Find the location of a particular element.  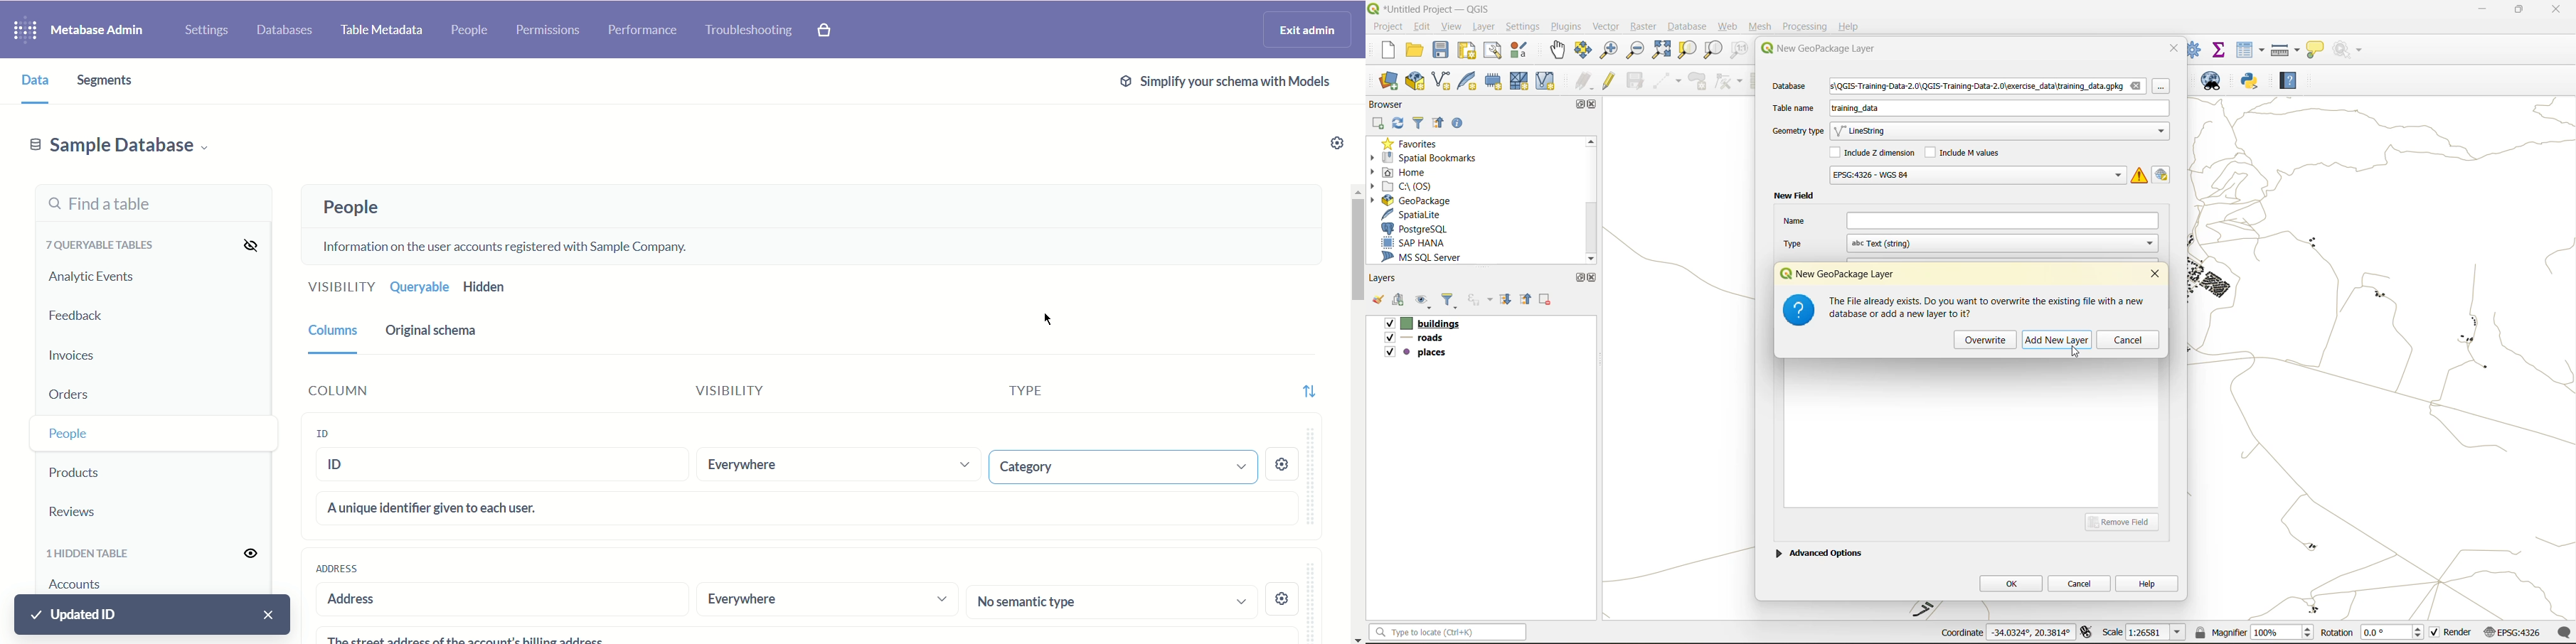

filter by expression is located at coordinates (1482, 299).